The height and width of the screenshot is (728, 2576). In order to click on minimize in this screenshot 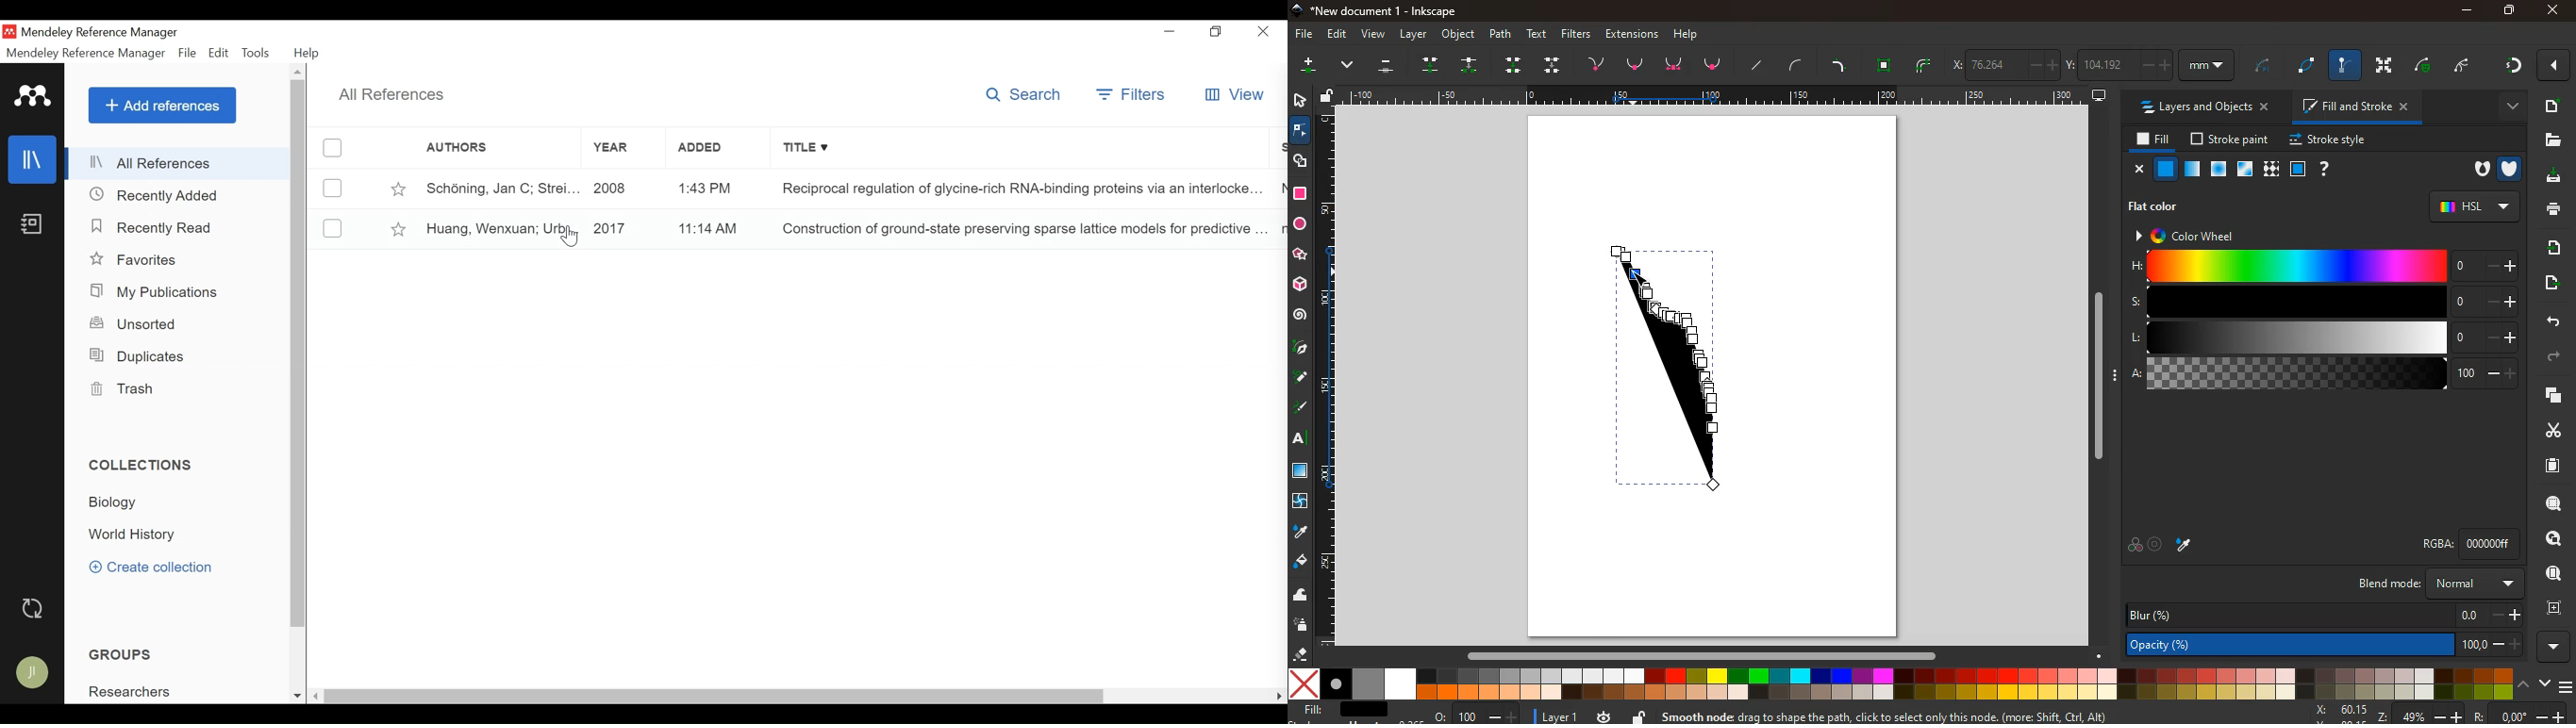, I will do `click(2467, 11)`.